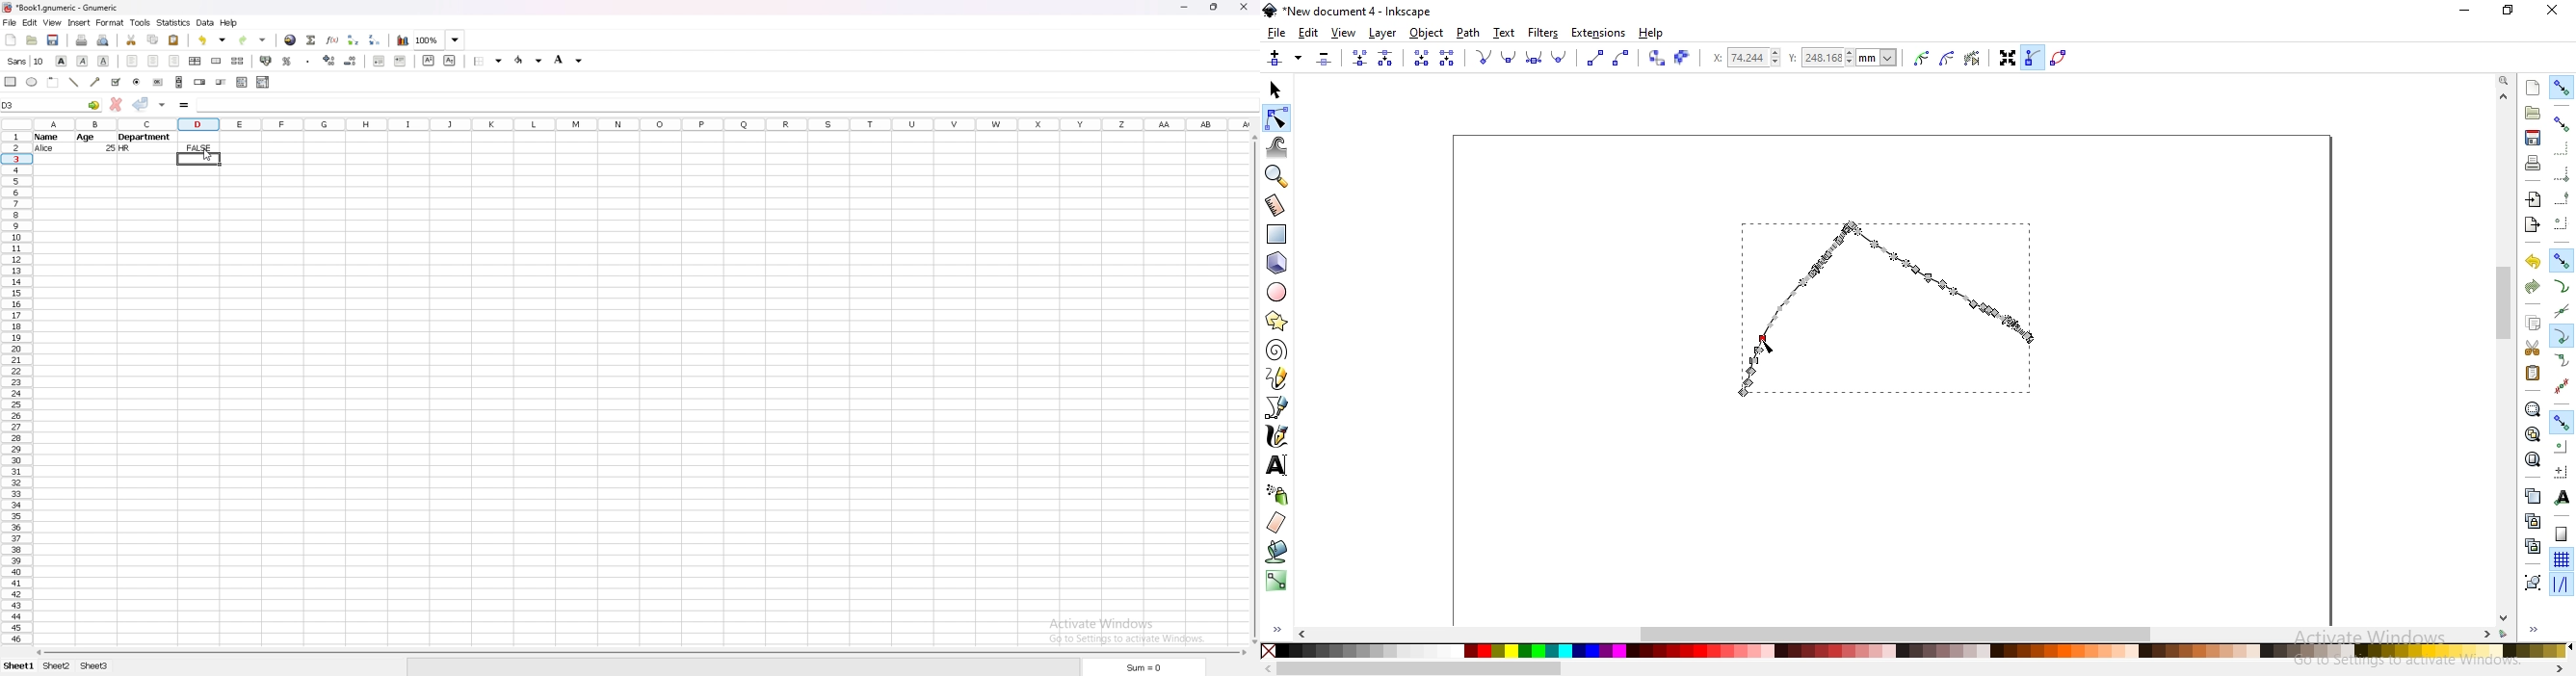 The height and width of the screenshot is (700, 2576). Describe the element at coordinates (1420, 670) in the screenshot. I see `scrollbar` at that location.